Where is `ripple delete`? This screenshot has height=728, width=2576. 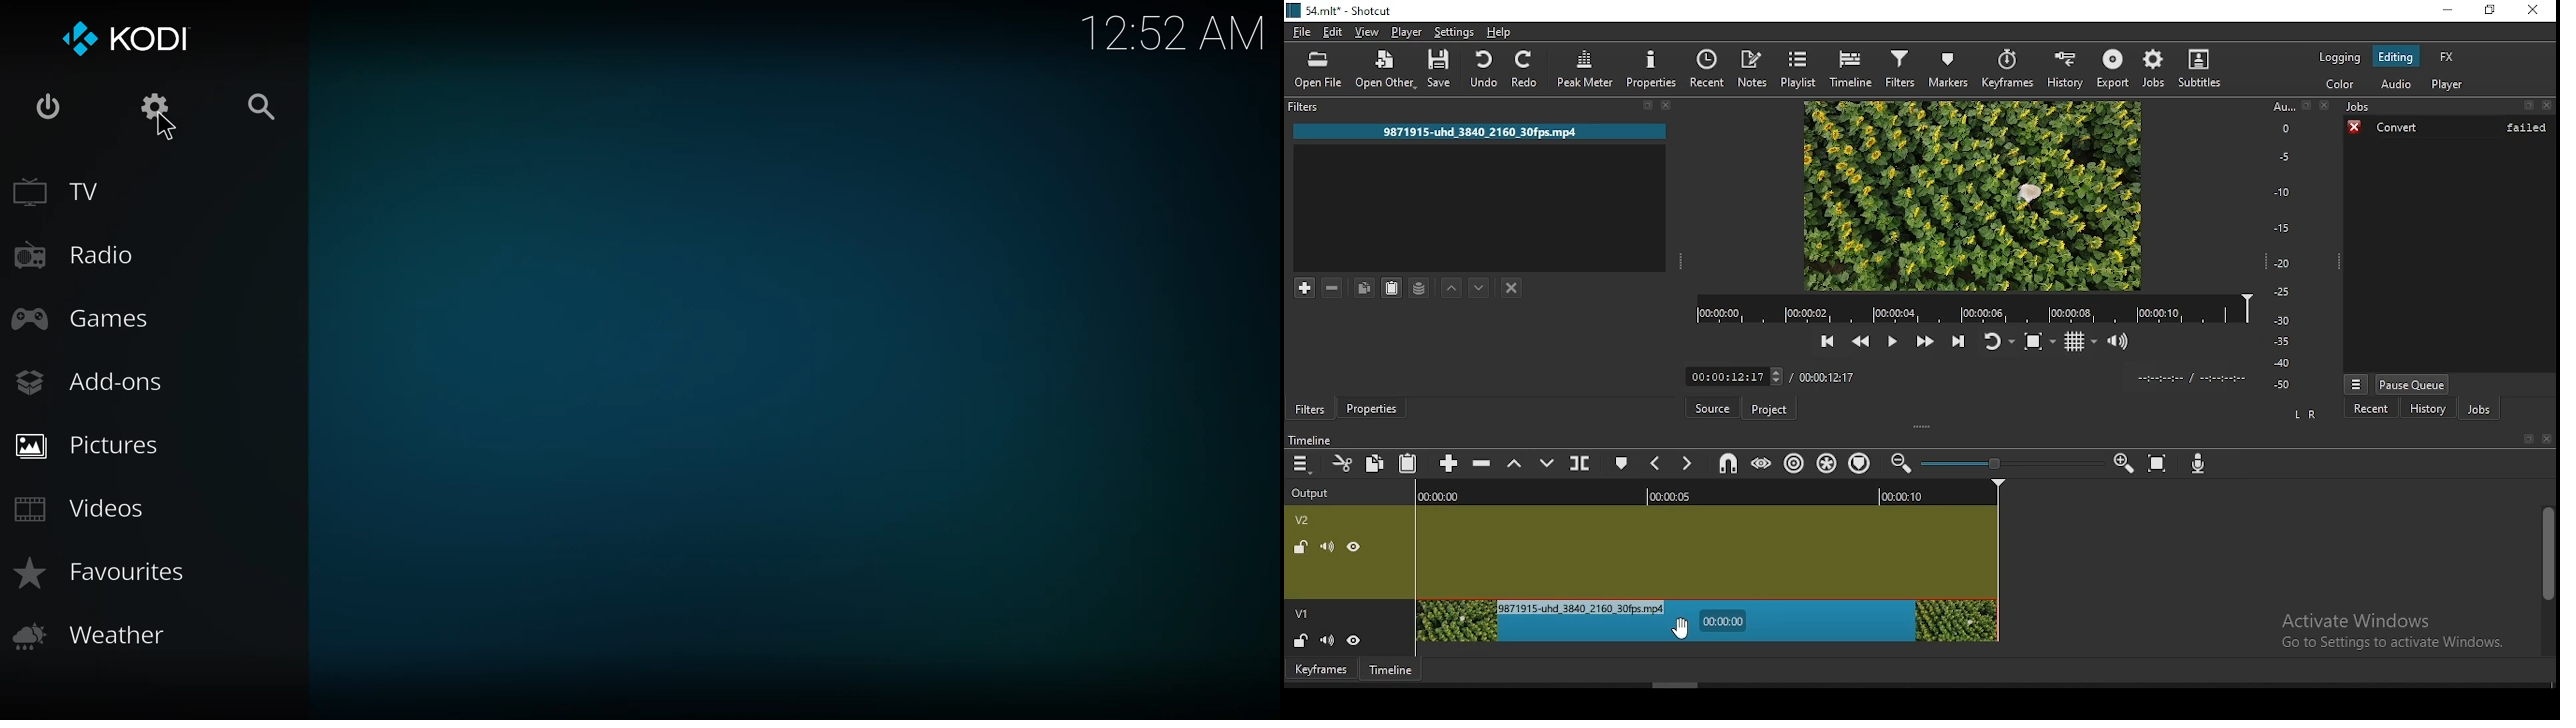 ripple delete is located at coordinates (1482, 464).